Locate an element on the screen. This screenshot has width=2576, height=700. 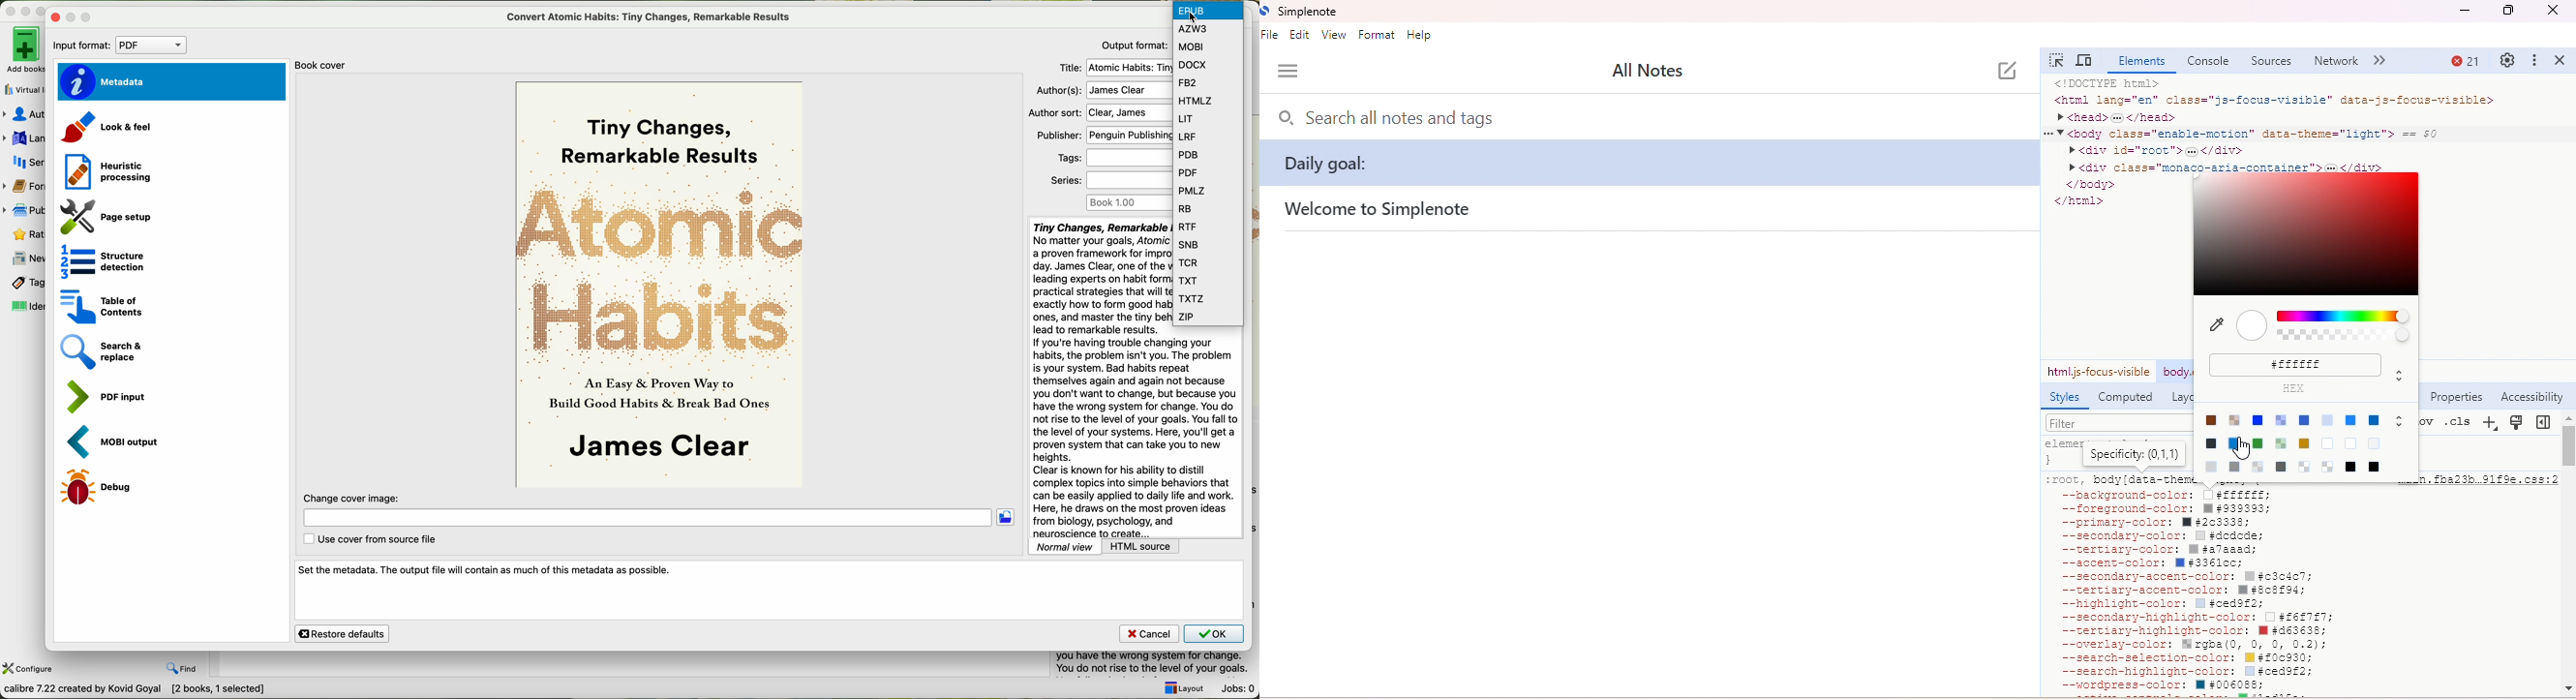
menu is located at coordinates (1288, 72).